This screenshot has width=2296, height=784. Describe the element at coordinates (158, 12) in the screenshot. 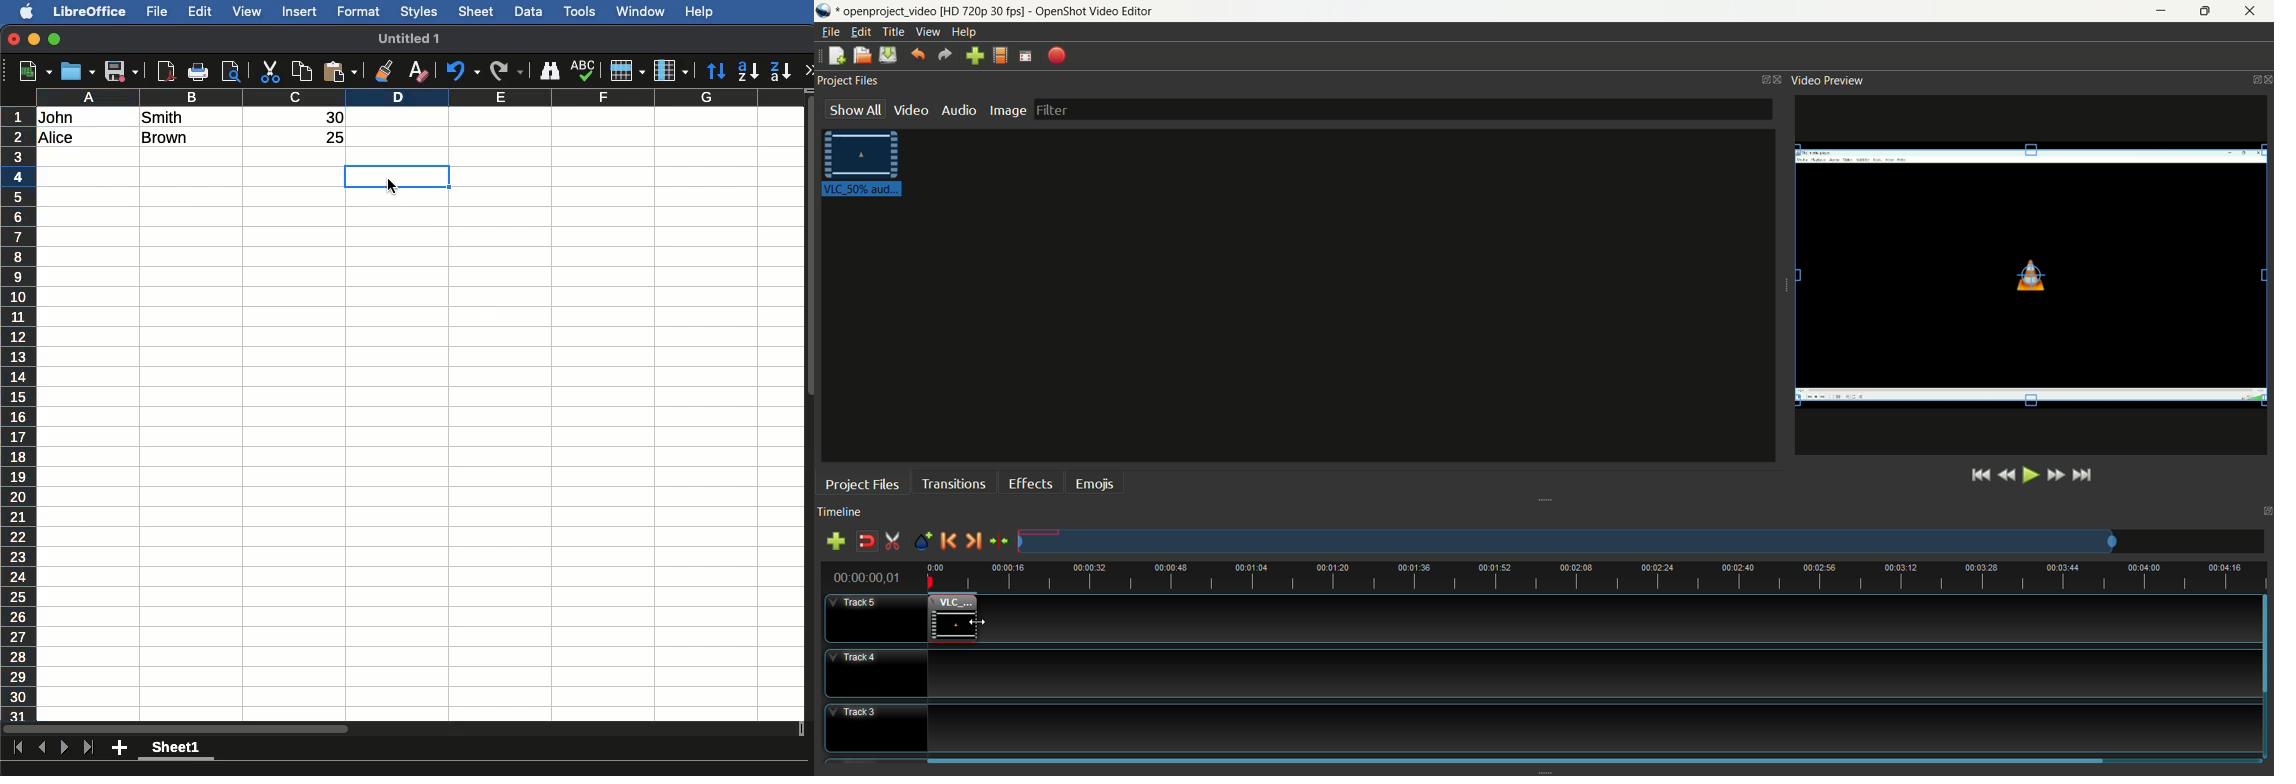

I see `File` at that location.